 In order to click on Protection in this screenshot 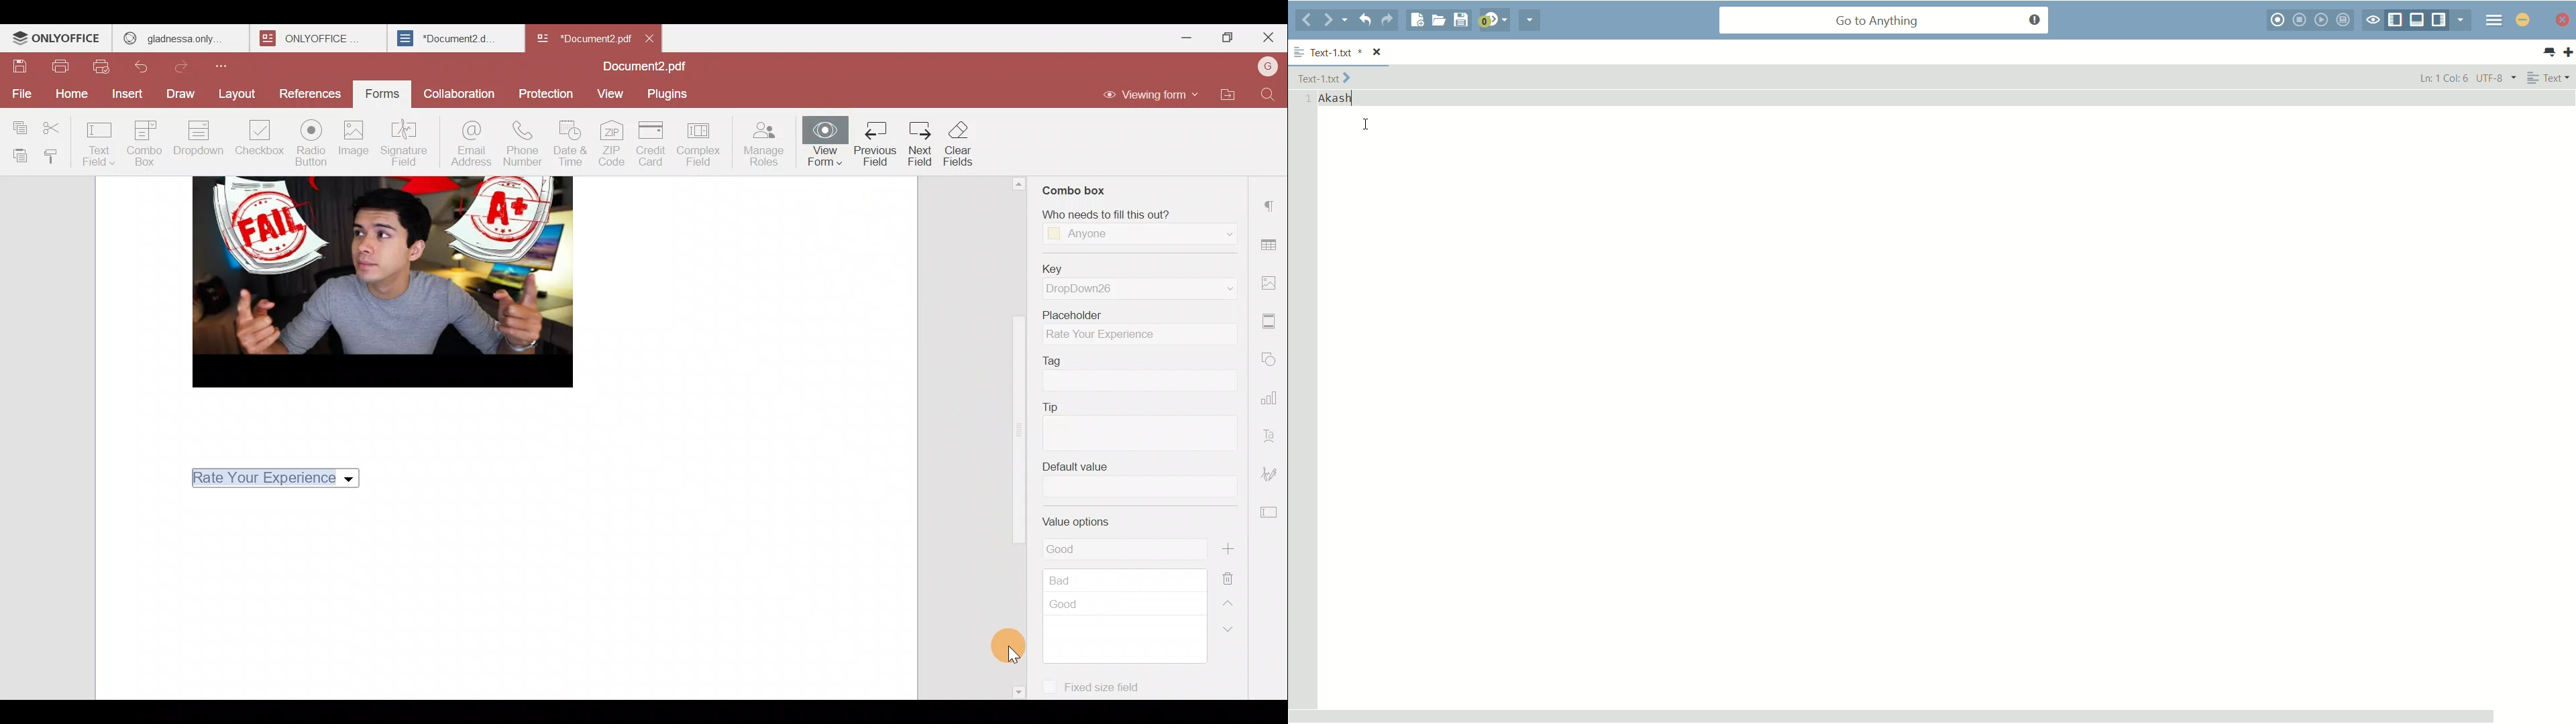, I will do `click(545, 91)`.